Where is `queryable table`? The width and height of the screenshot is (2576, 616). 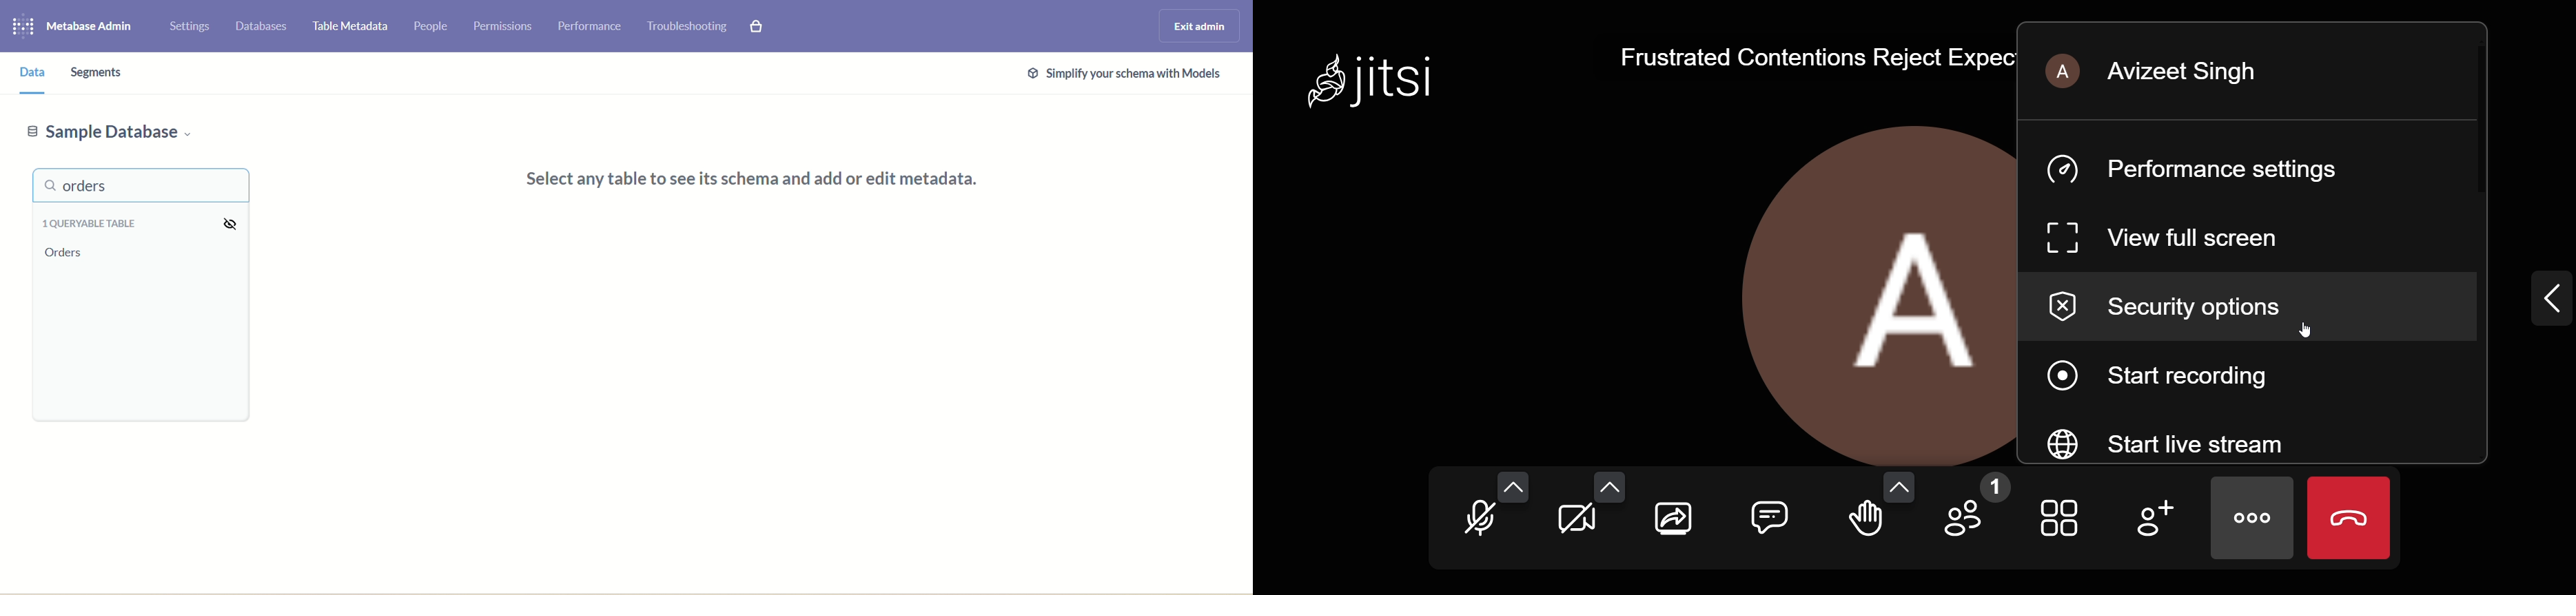
queryable table is located at coordinates (93, 224).